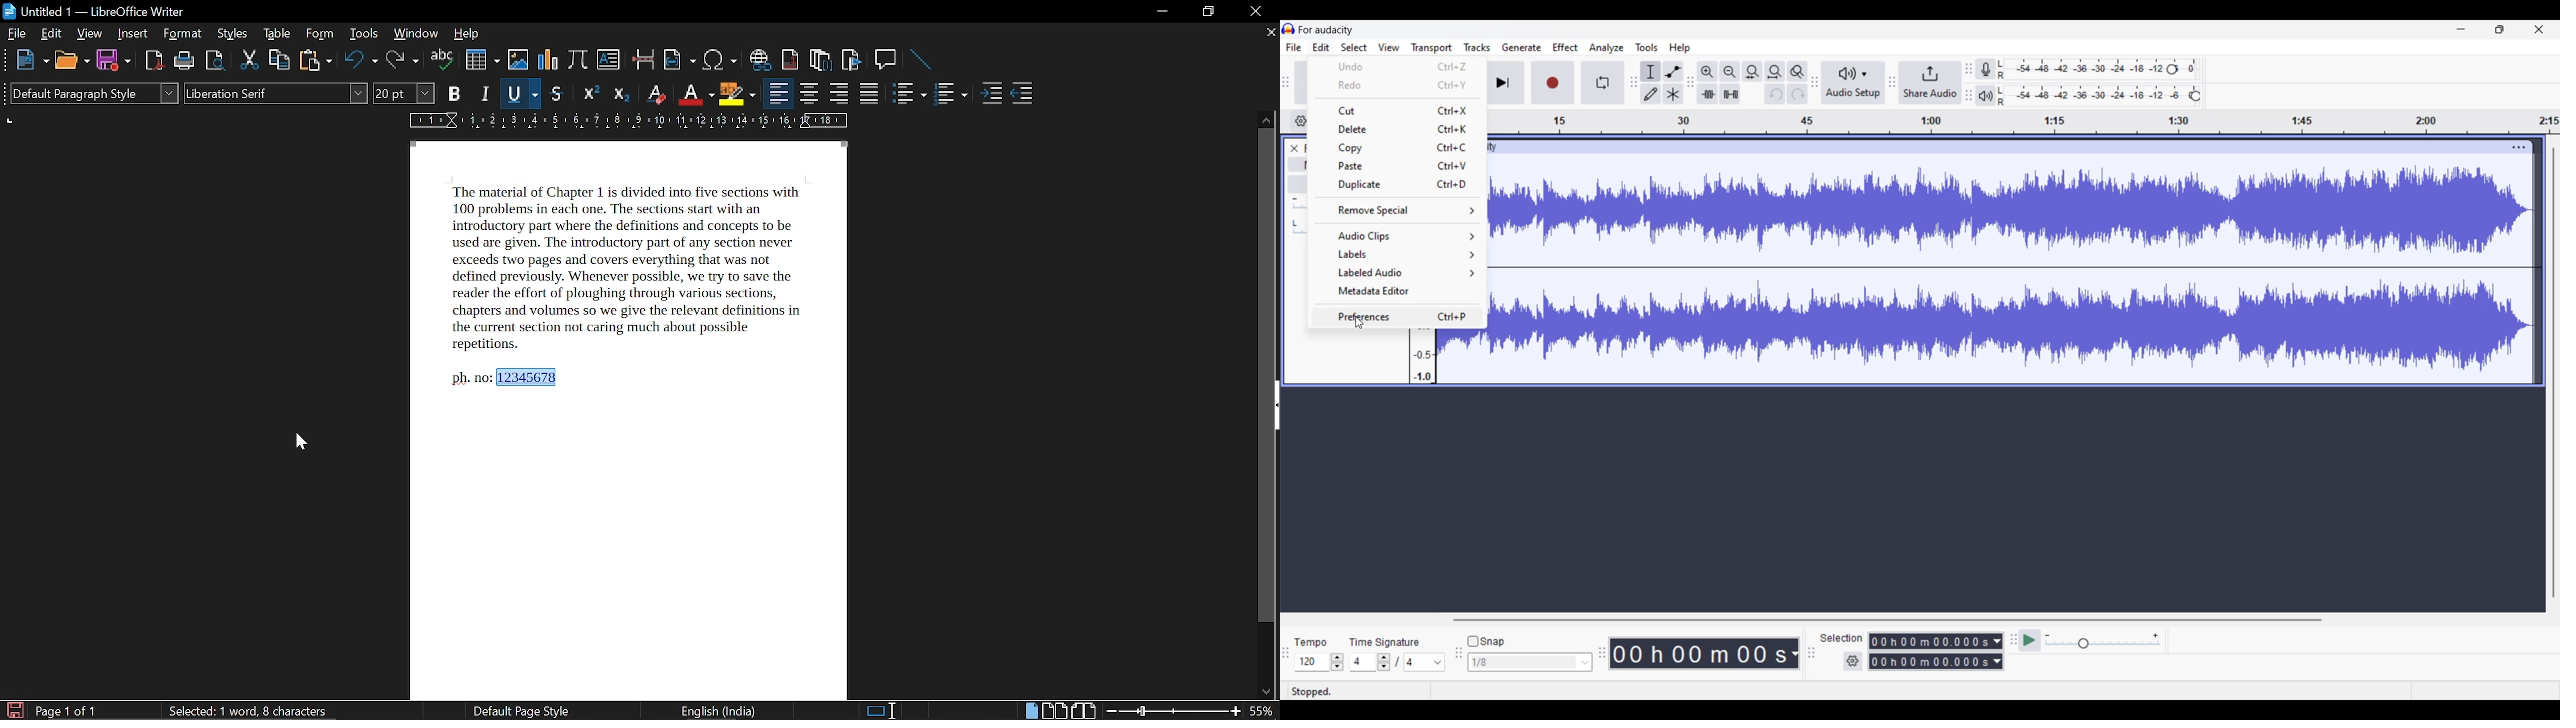  Describe the element at coordinates (1775, 72) in the screenshot. I see `Fit project to width` at that location.